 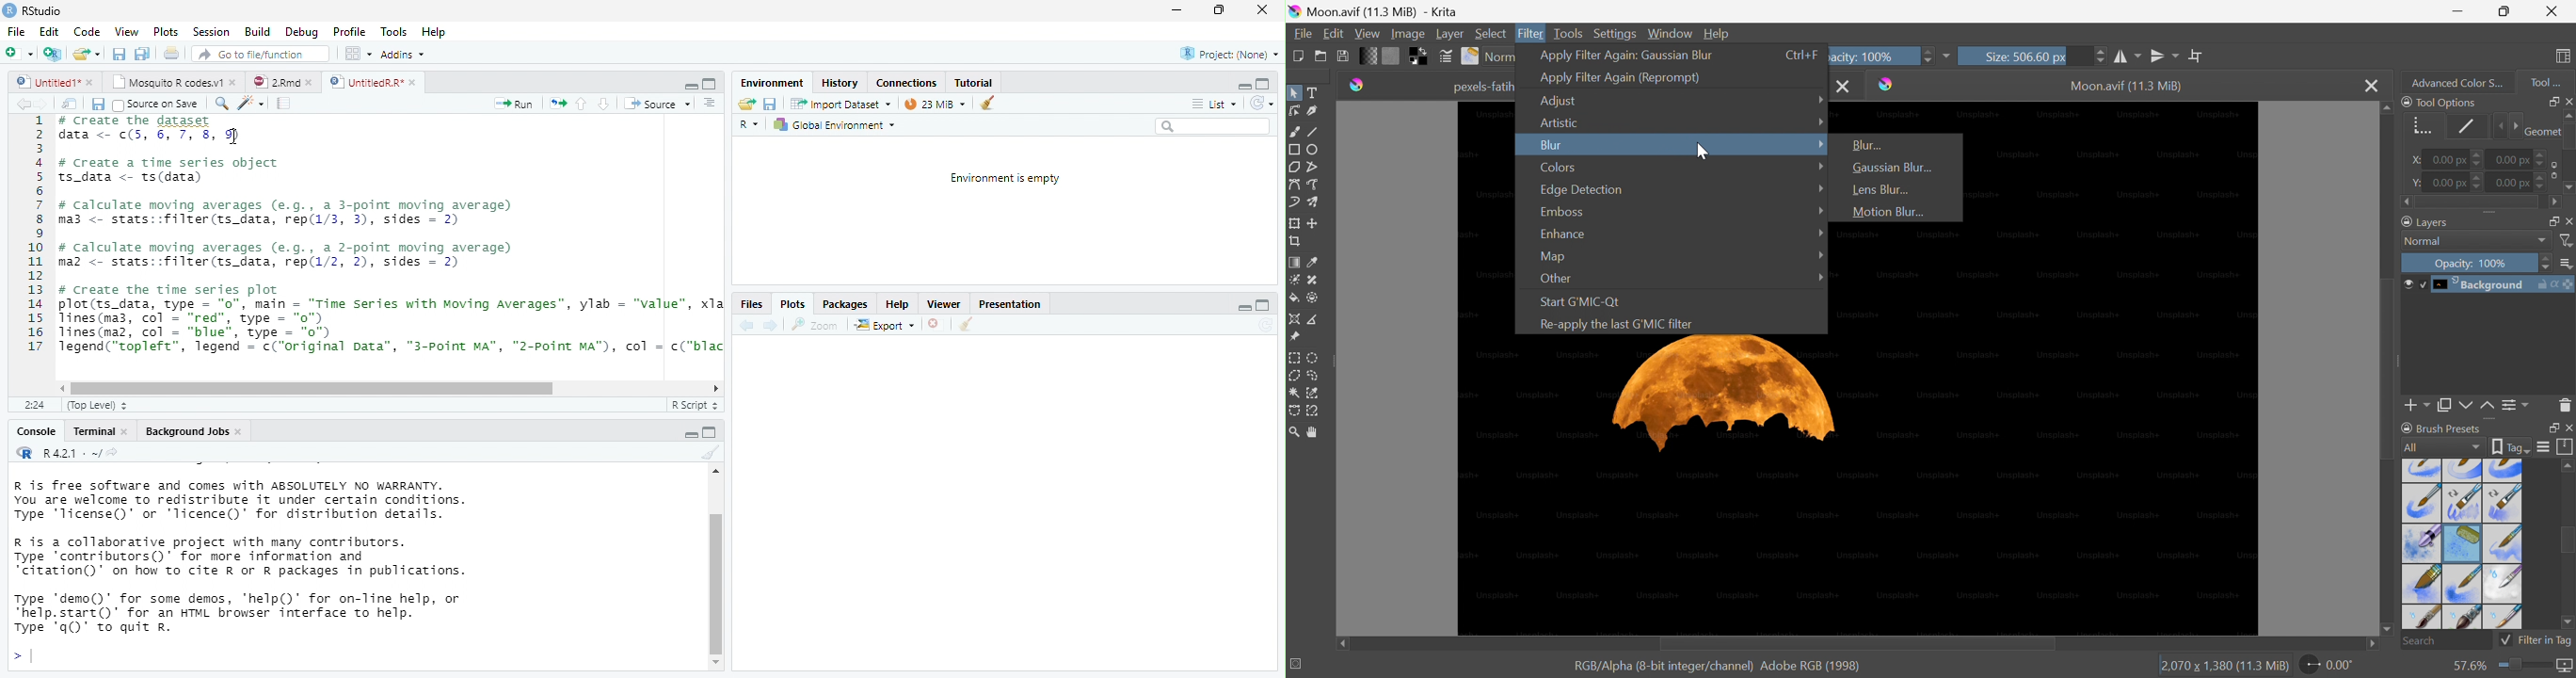 I want to click on Viewer, so click(x=943, y=304).